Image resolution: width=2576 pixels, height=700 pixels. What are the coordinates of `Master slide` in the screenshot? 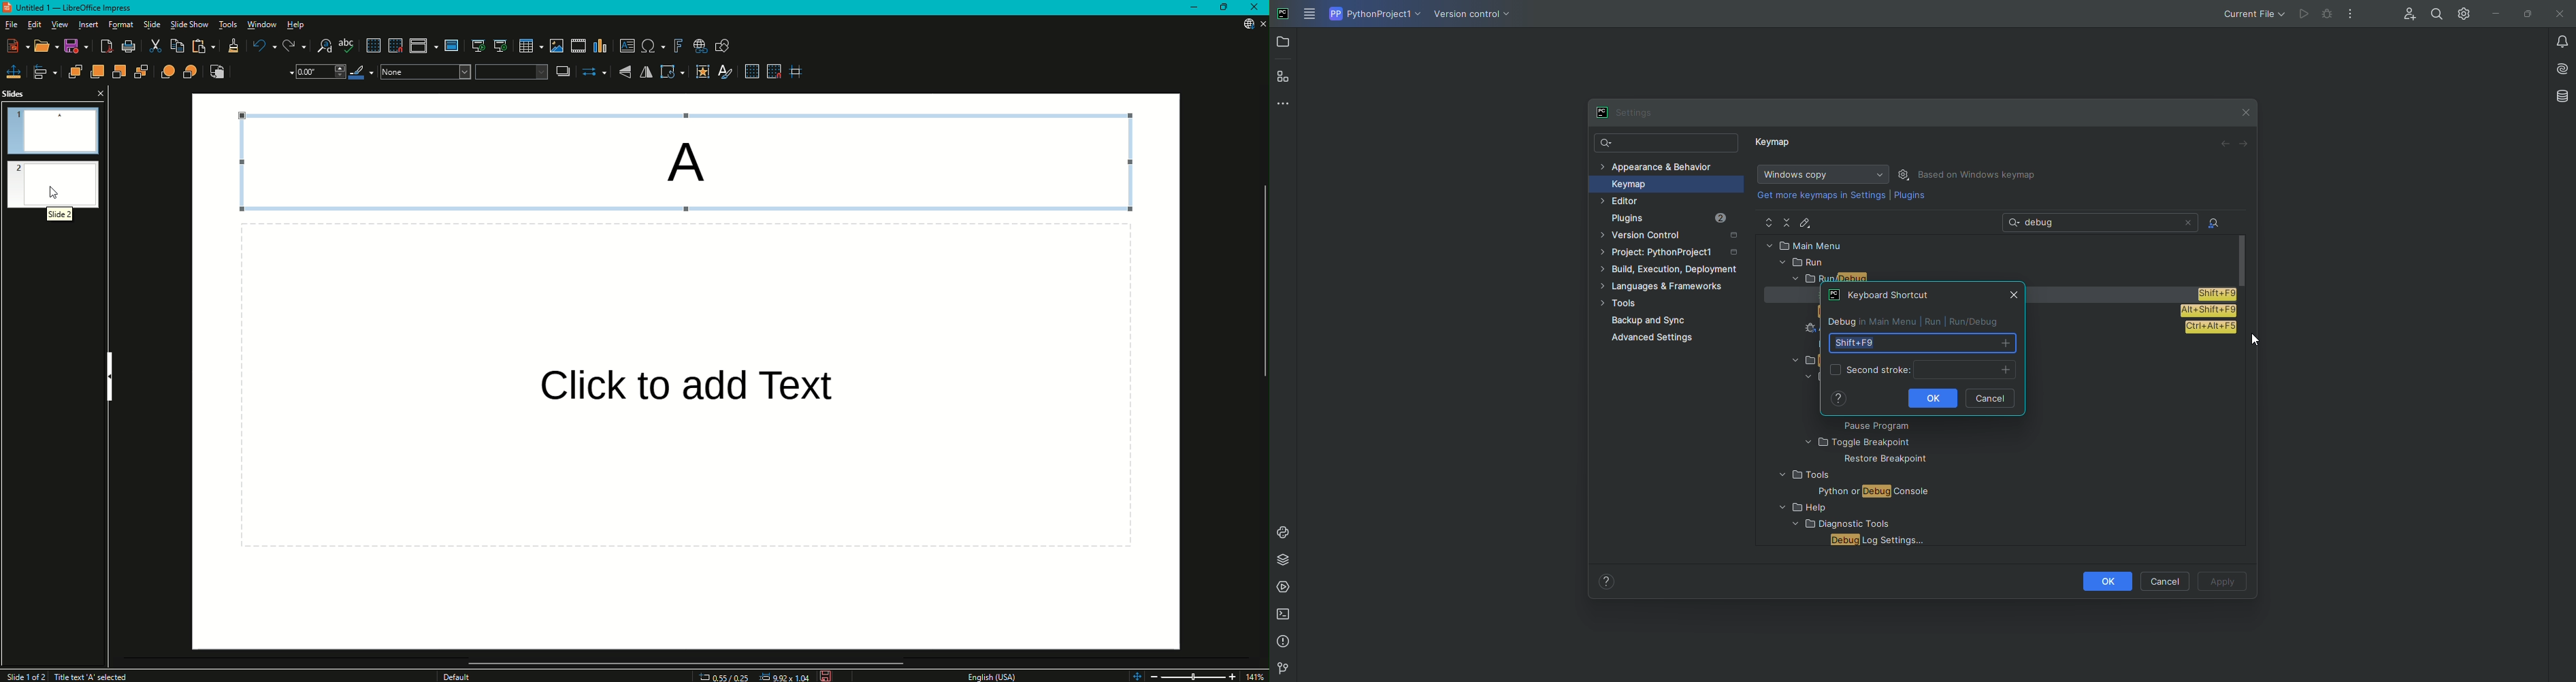 It's located at (454, 46).